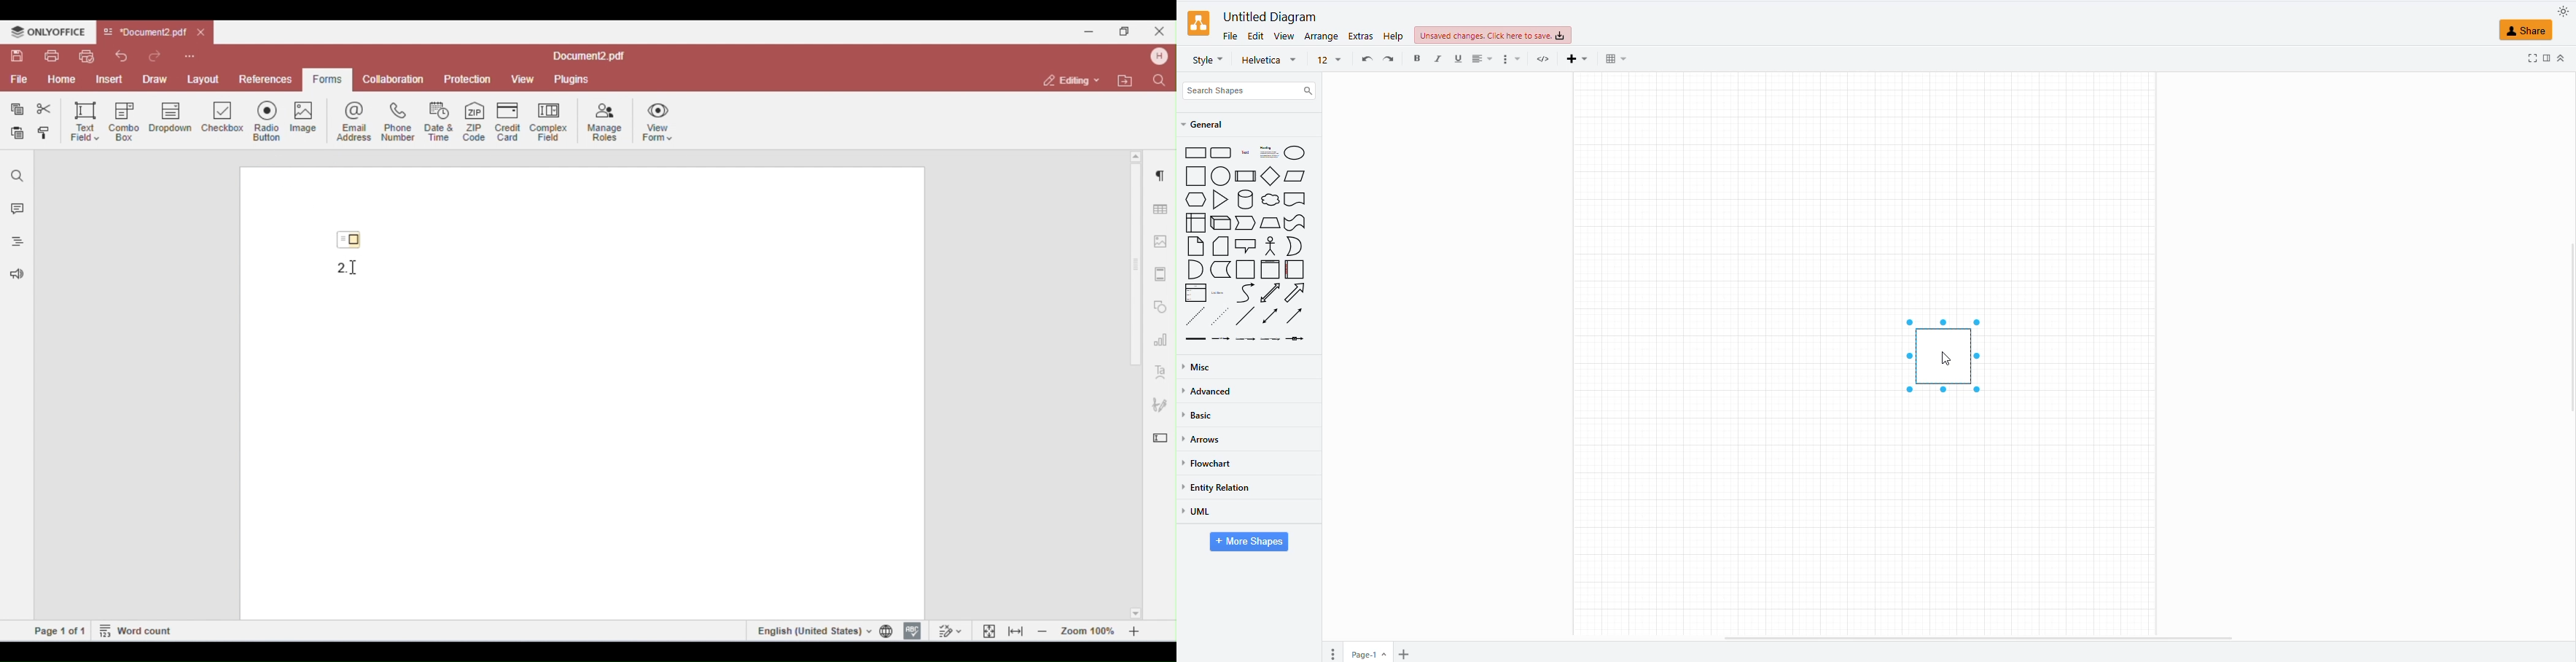 The width and height of the screenshot is (2576, 672). What do you see at coordinates (1616, 58) in the screenshot?
I see `table` at bounding box center [1616, 58].